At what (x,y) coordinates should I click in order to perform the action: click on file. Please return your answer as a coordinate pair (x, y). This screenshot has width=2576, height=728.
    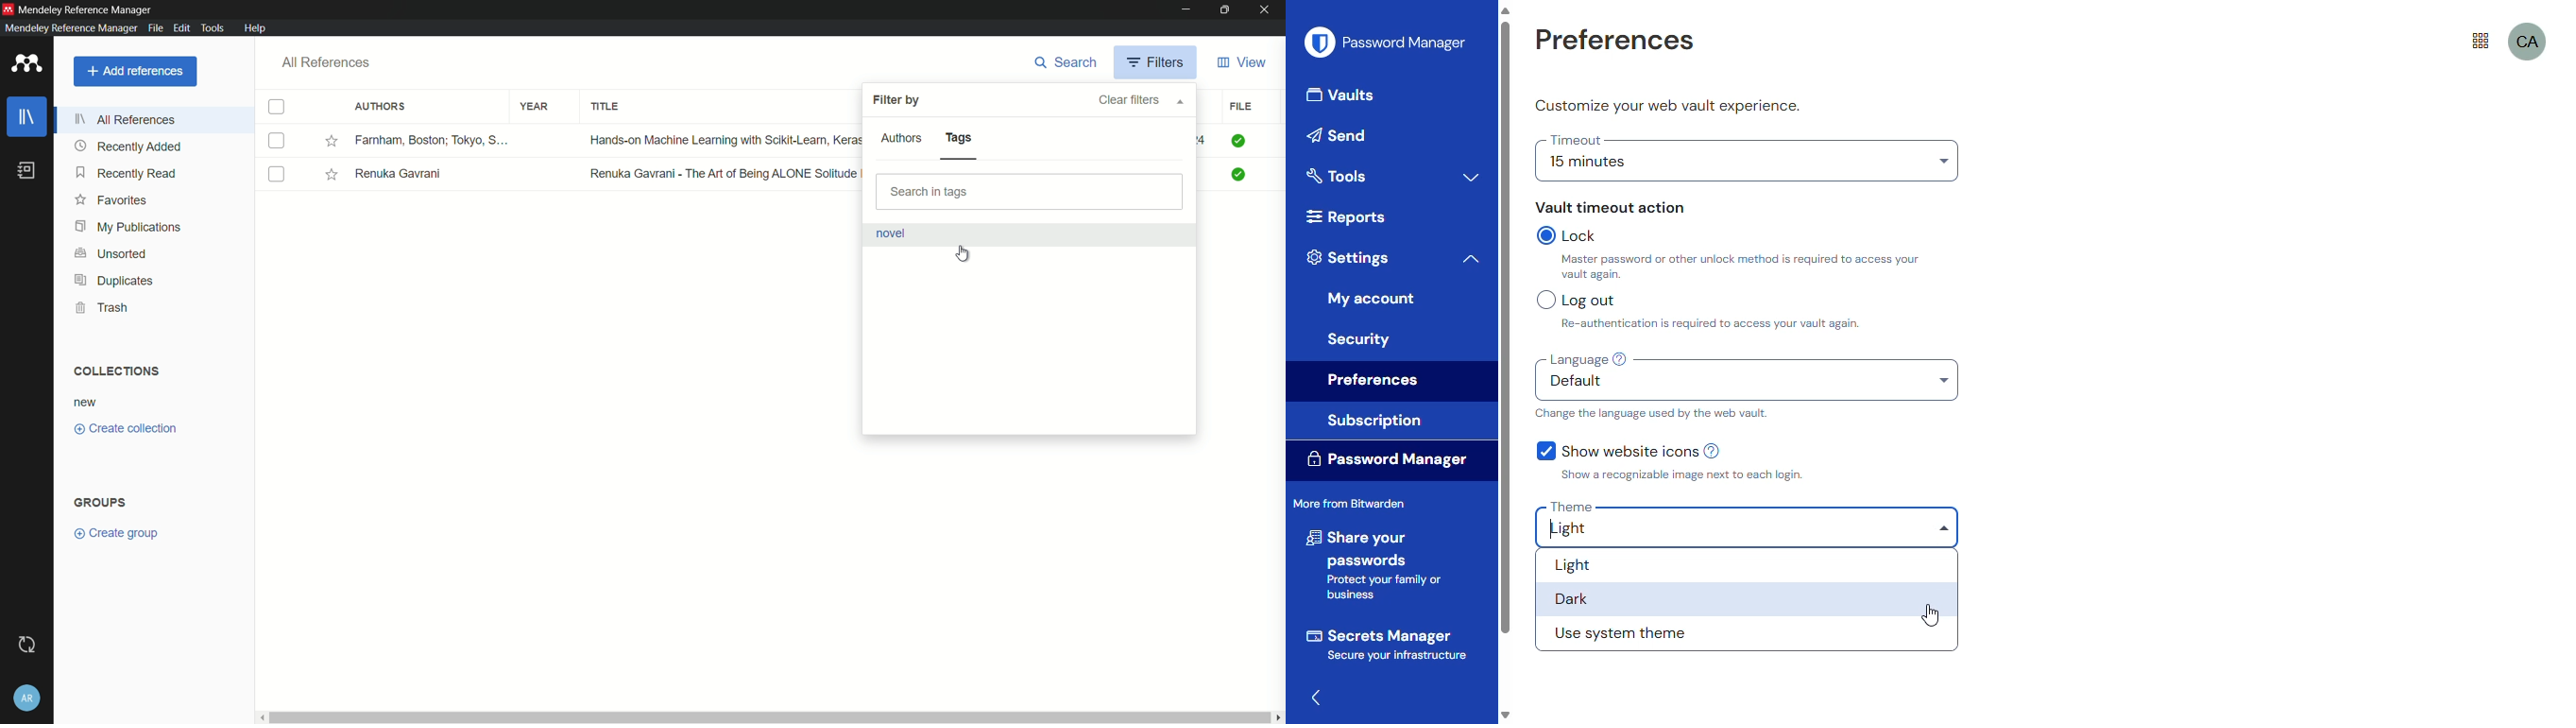
    Looking at the image, I should click on (1241, 107).